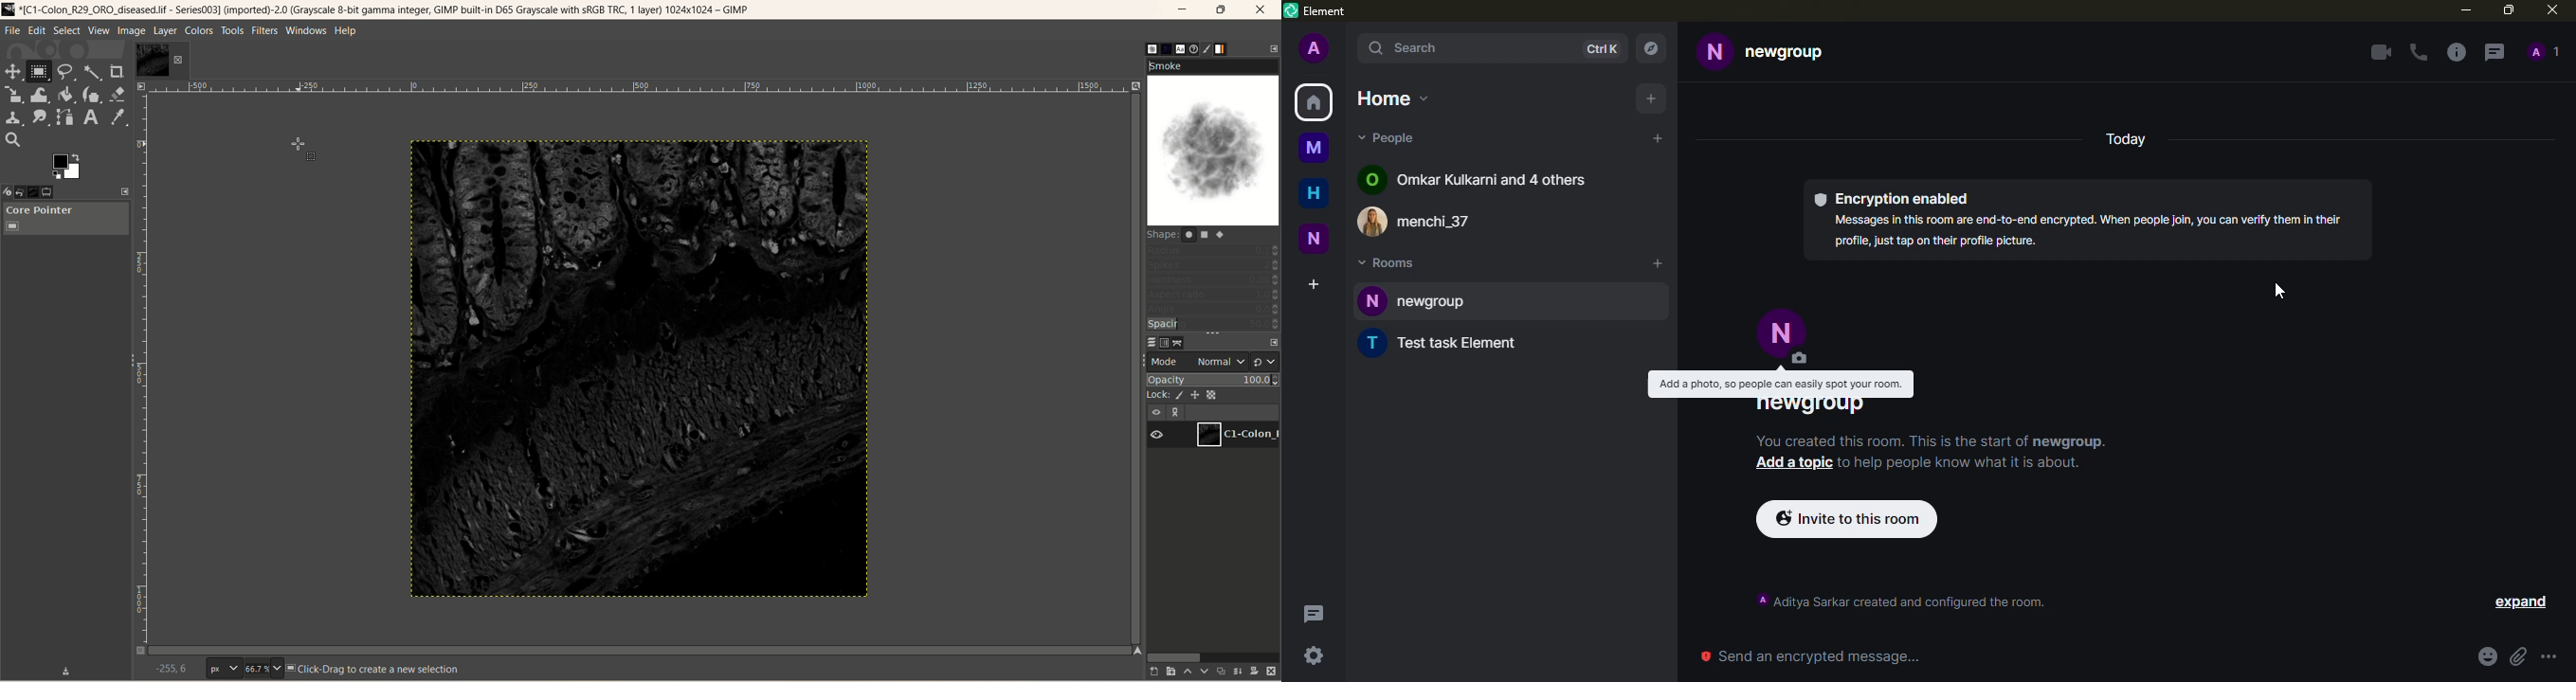 The image size is (2576, 700). Describe the element at coordinates (1190, 49) in the screenshot. I see `document history` at that location.